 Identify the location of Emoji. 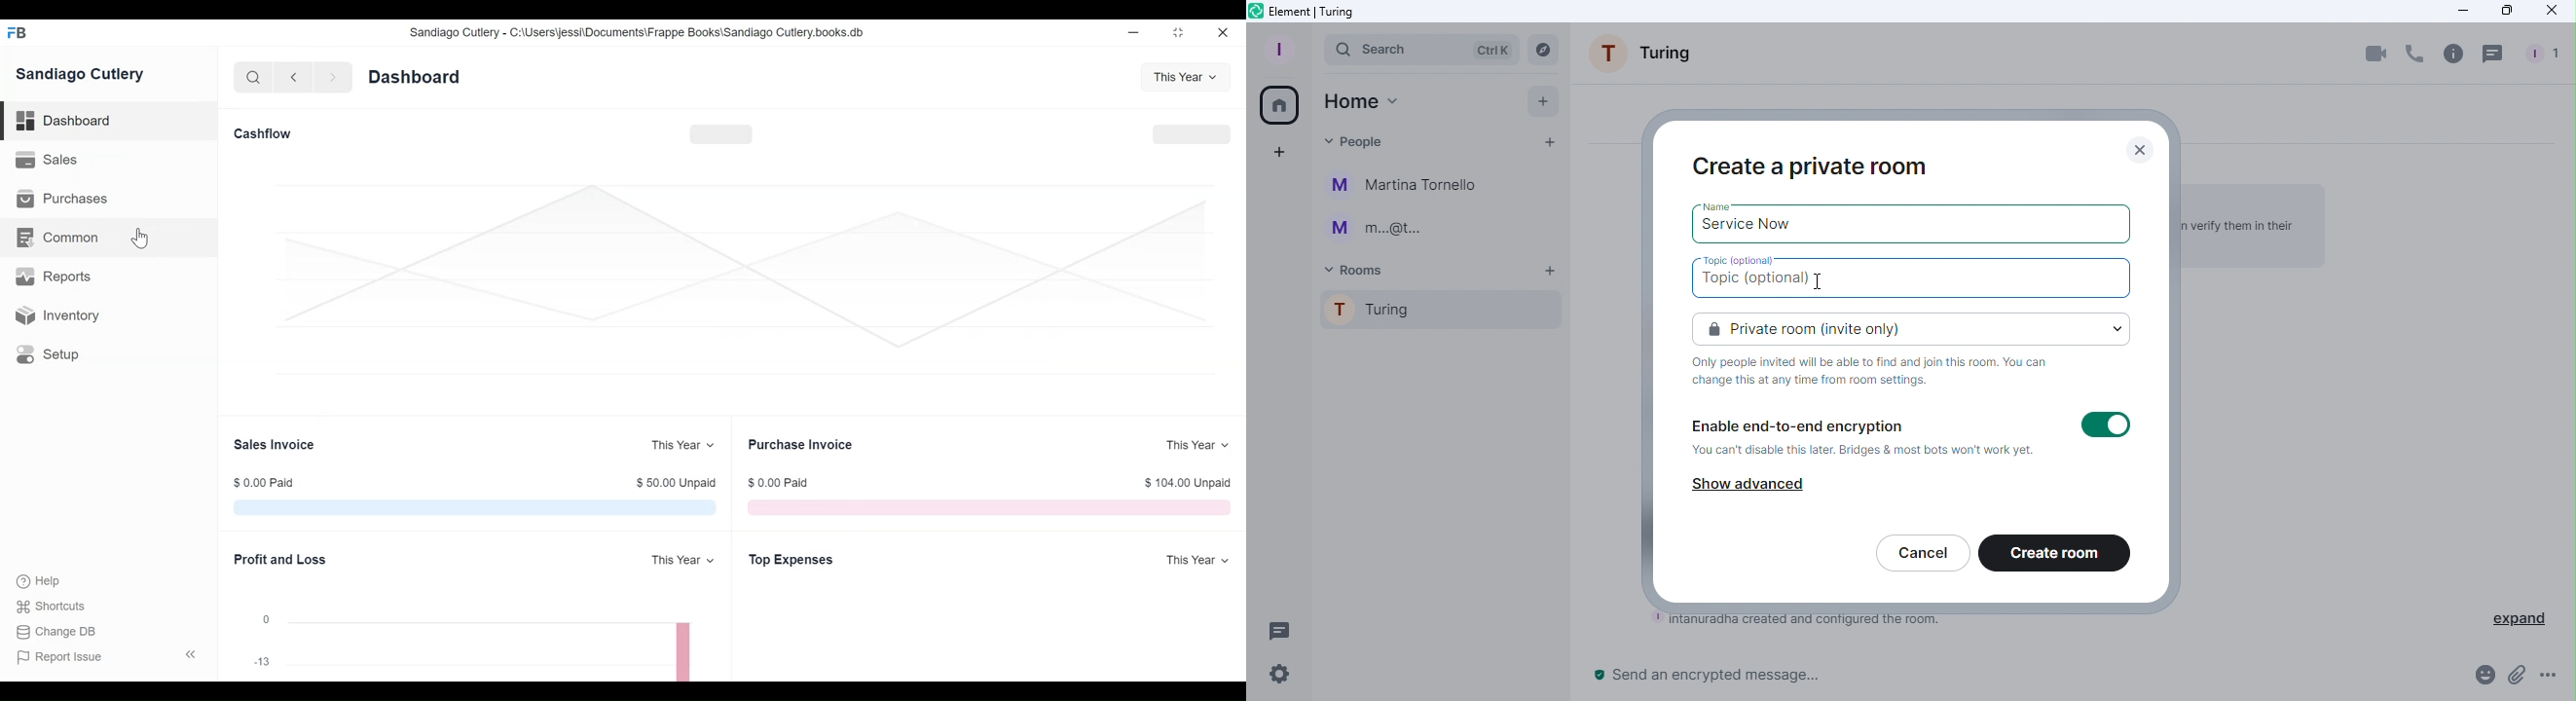
(2481, 679).